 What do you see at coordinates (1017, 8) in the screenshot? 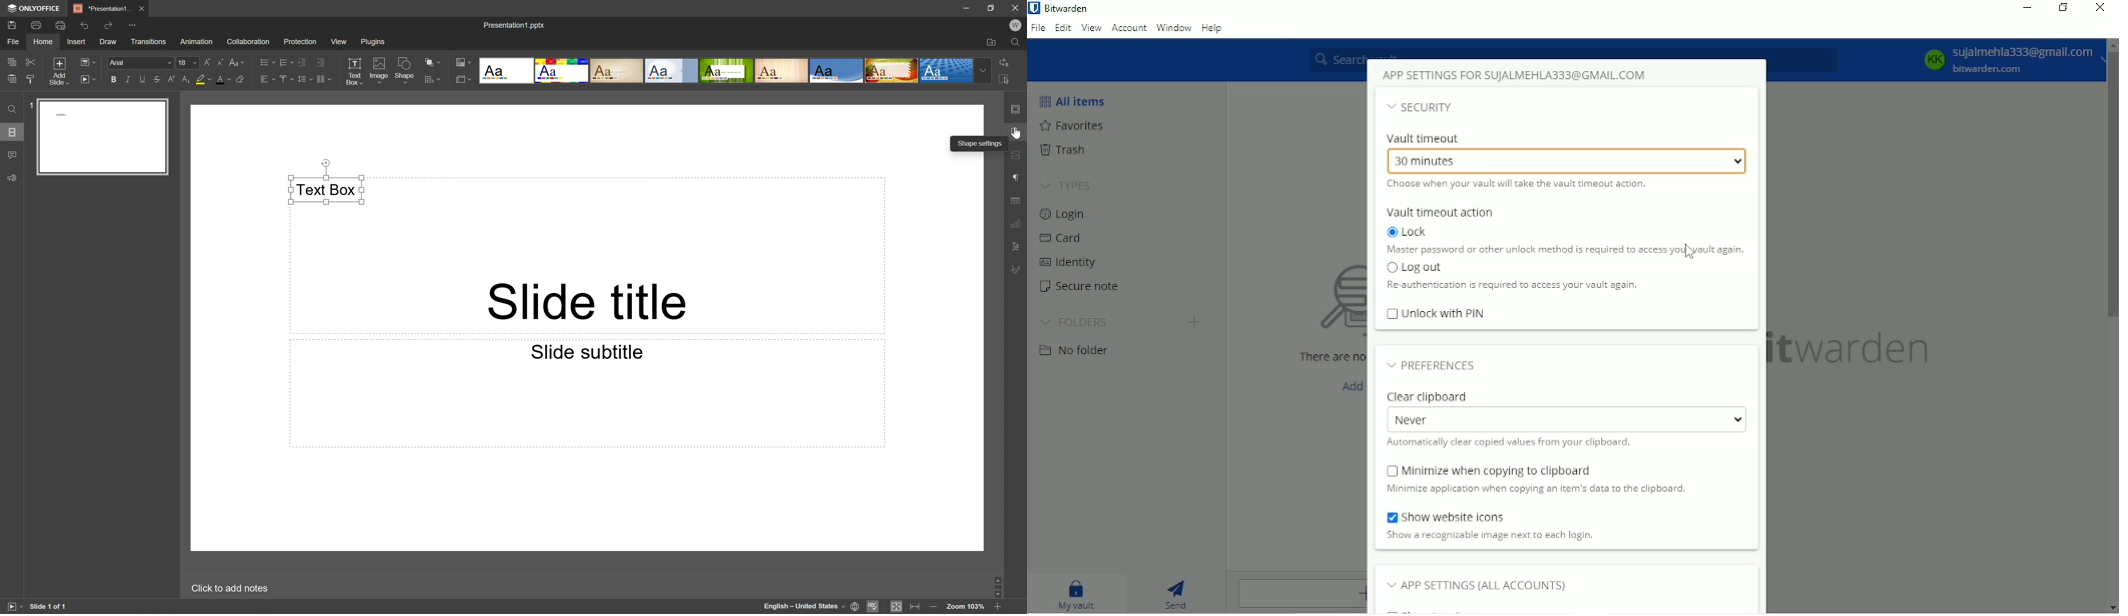
I see `Close` at bounding box center [1017, 8].